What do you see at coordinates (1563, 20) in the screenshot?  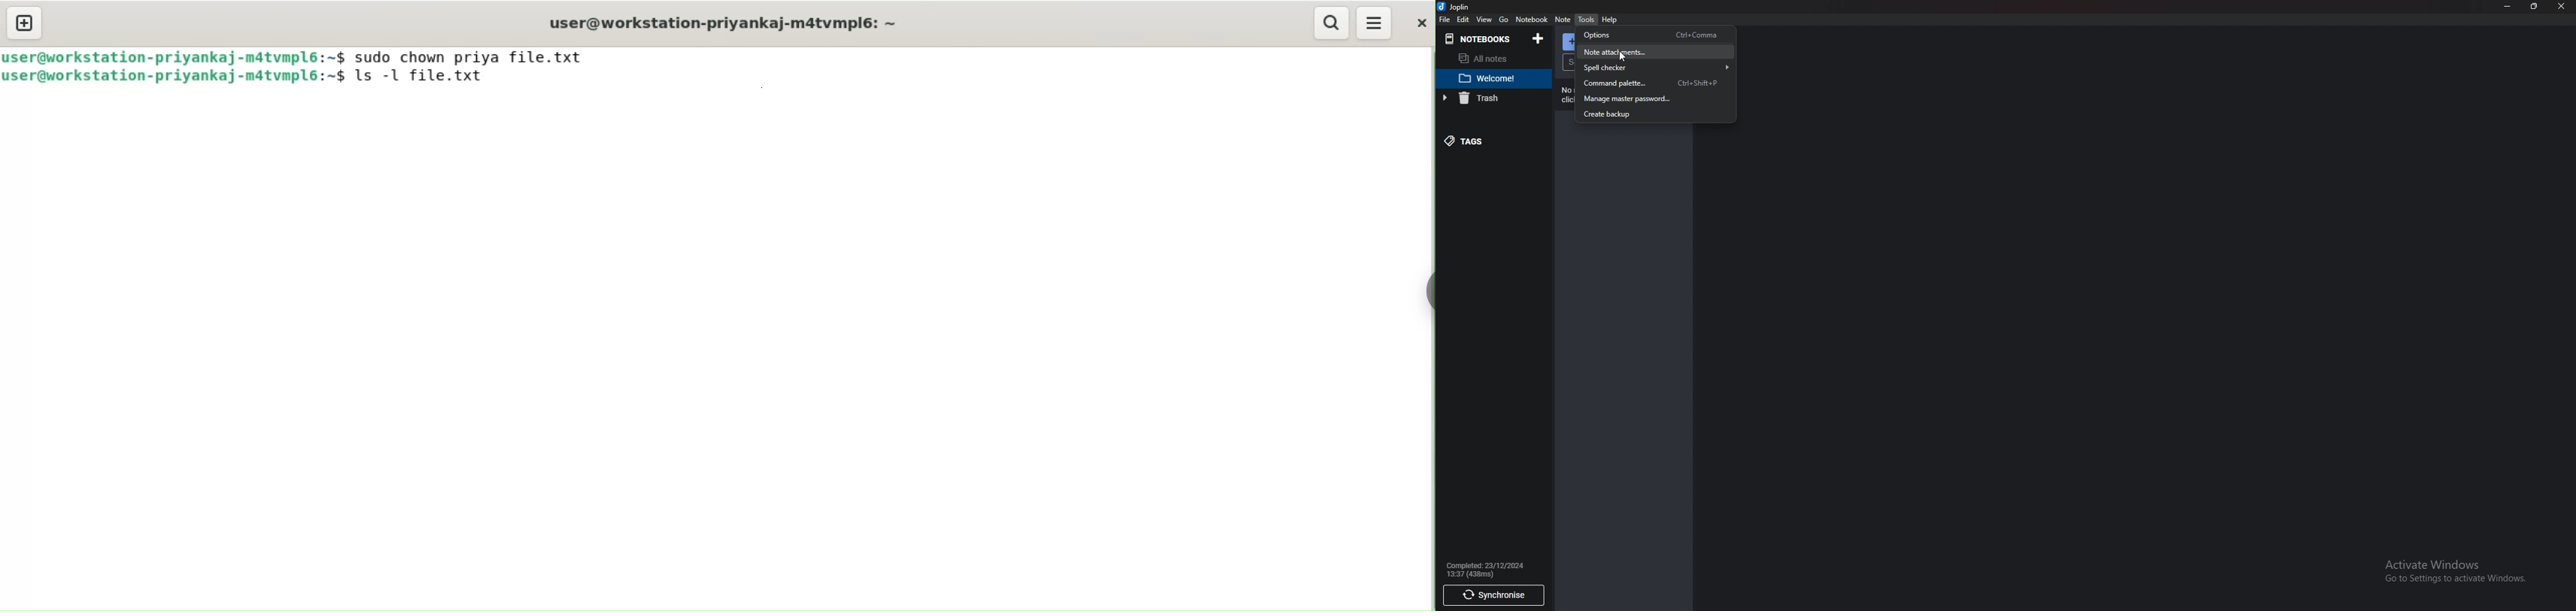 I see `Note` at bounding box center [1563, 20].